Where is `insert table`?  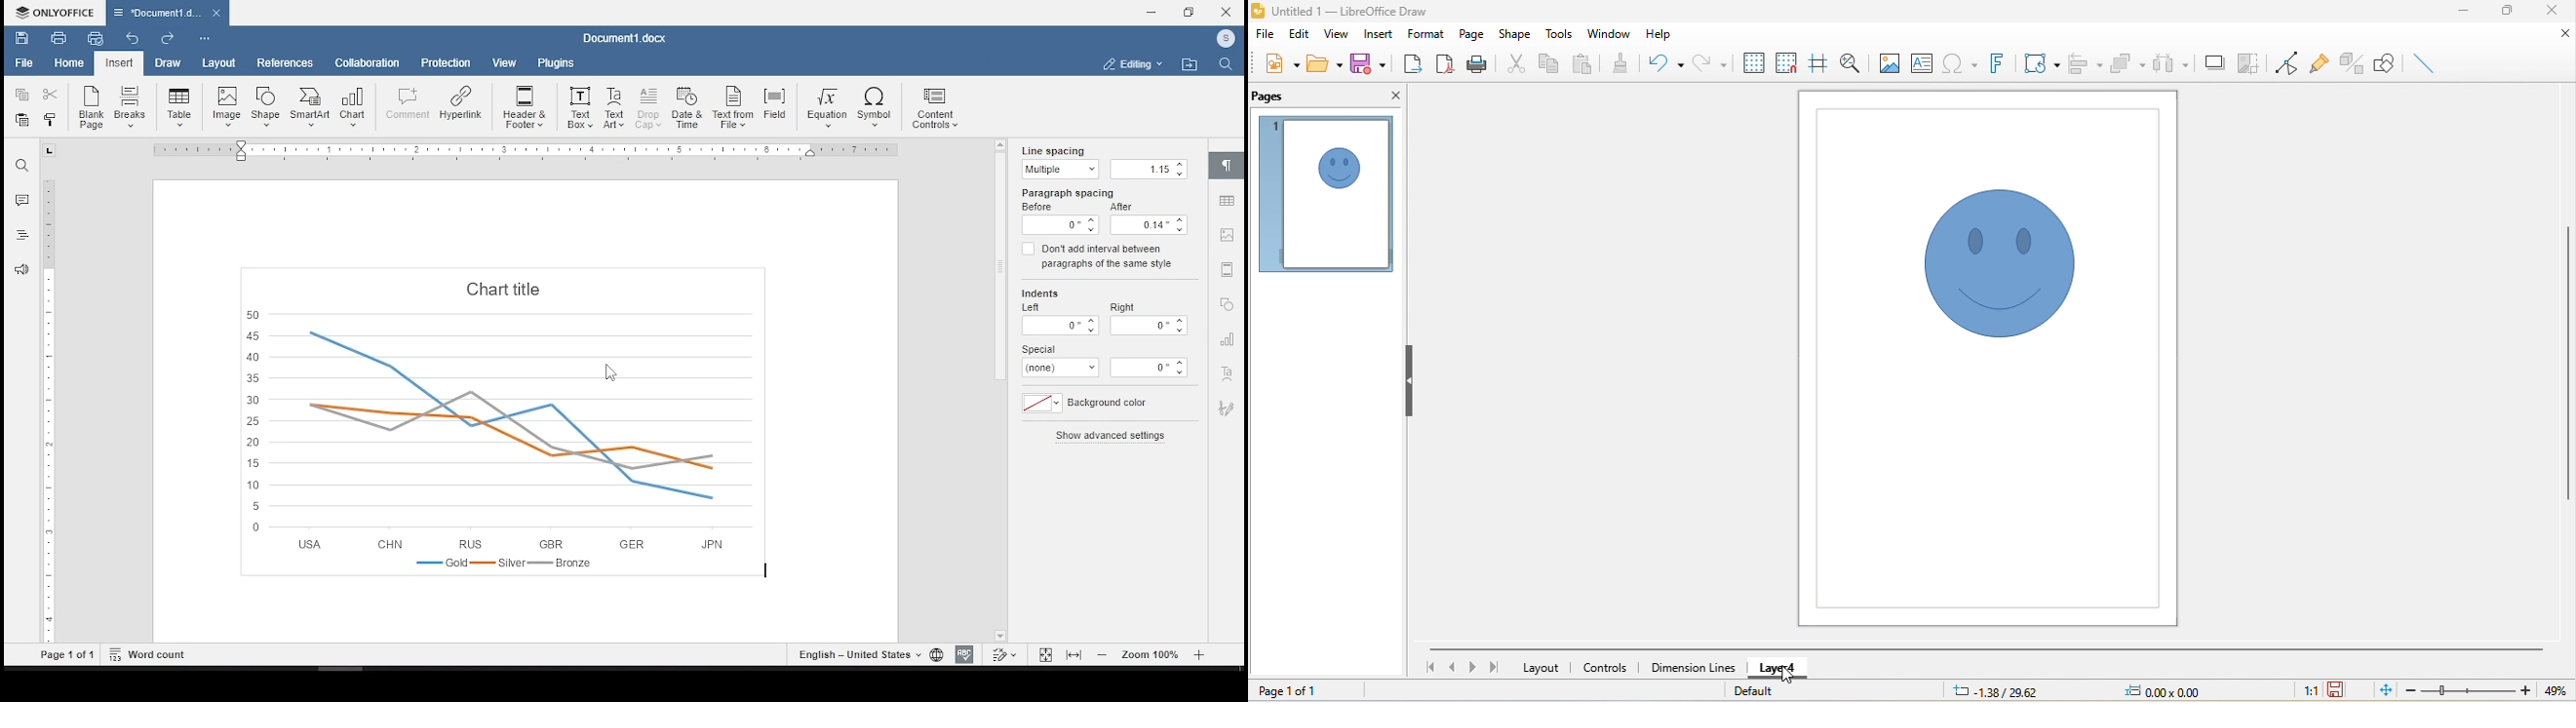 insert table is located at coordinates (179, 108).